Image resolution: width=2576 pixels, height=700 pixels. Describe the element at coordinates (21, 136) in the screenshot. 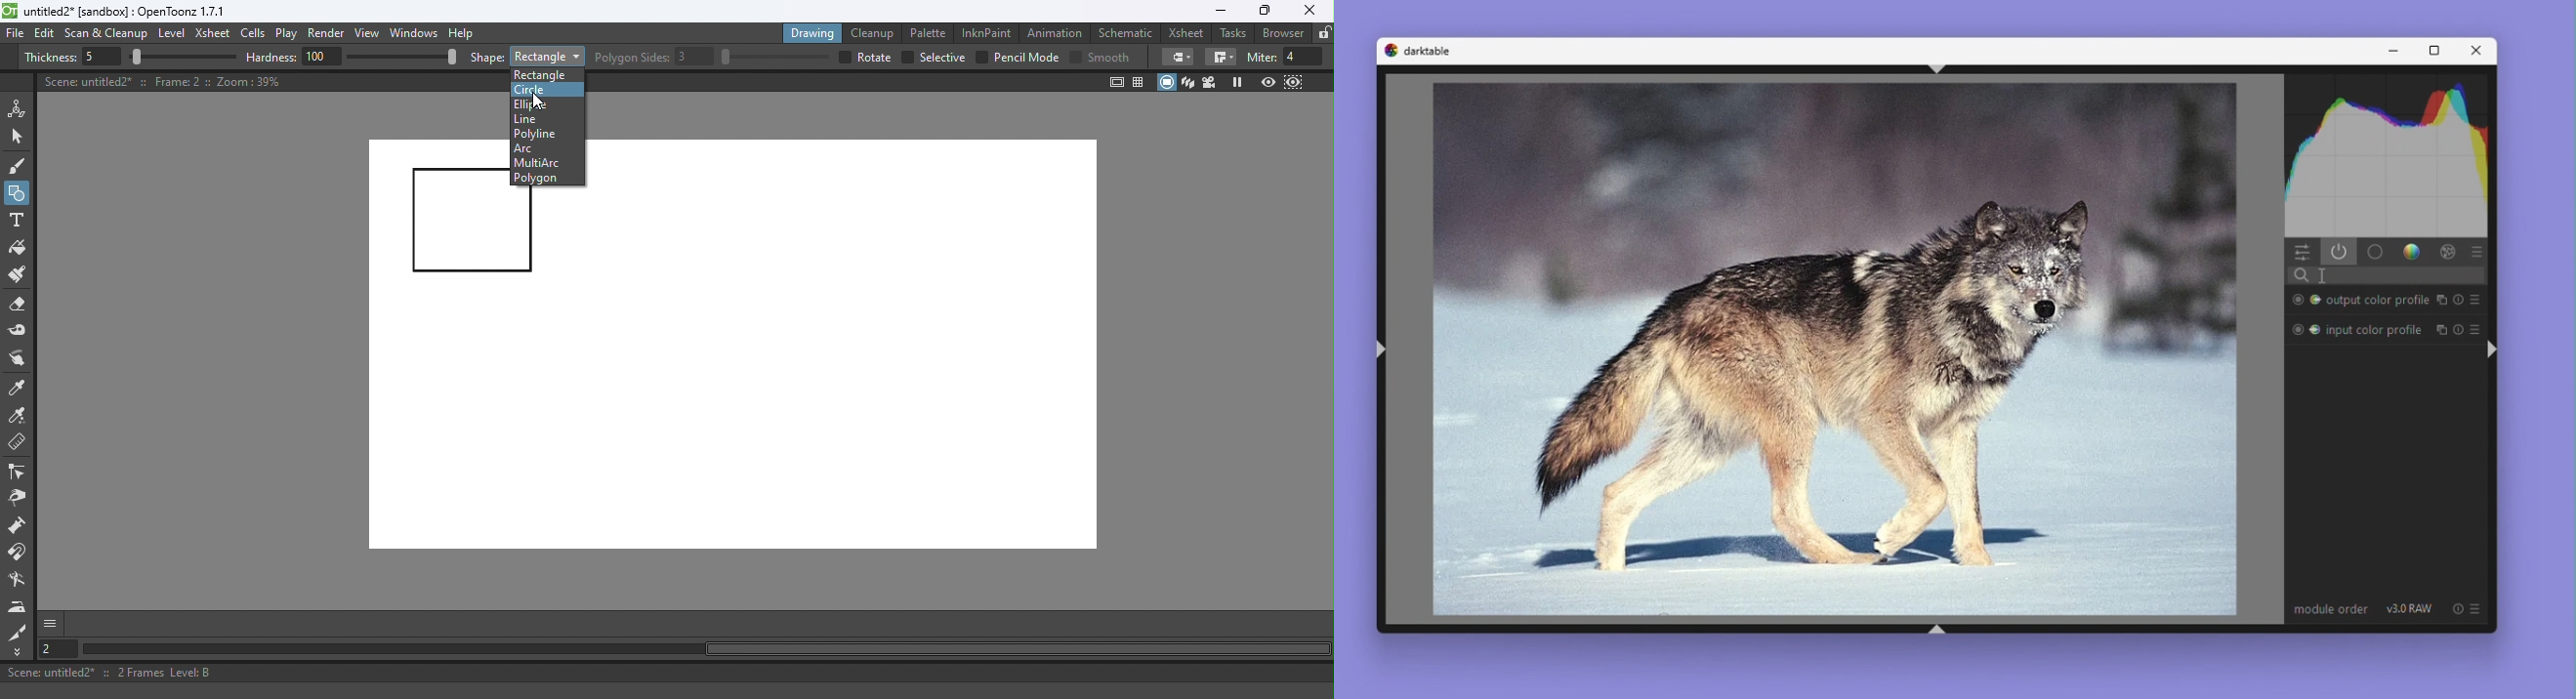

I see `Selection tool` at that location.